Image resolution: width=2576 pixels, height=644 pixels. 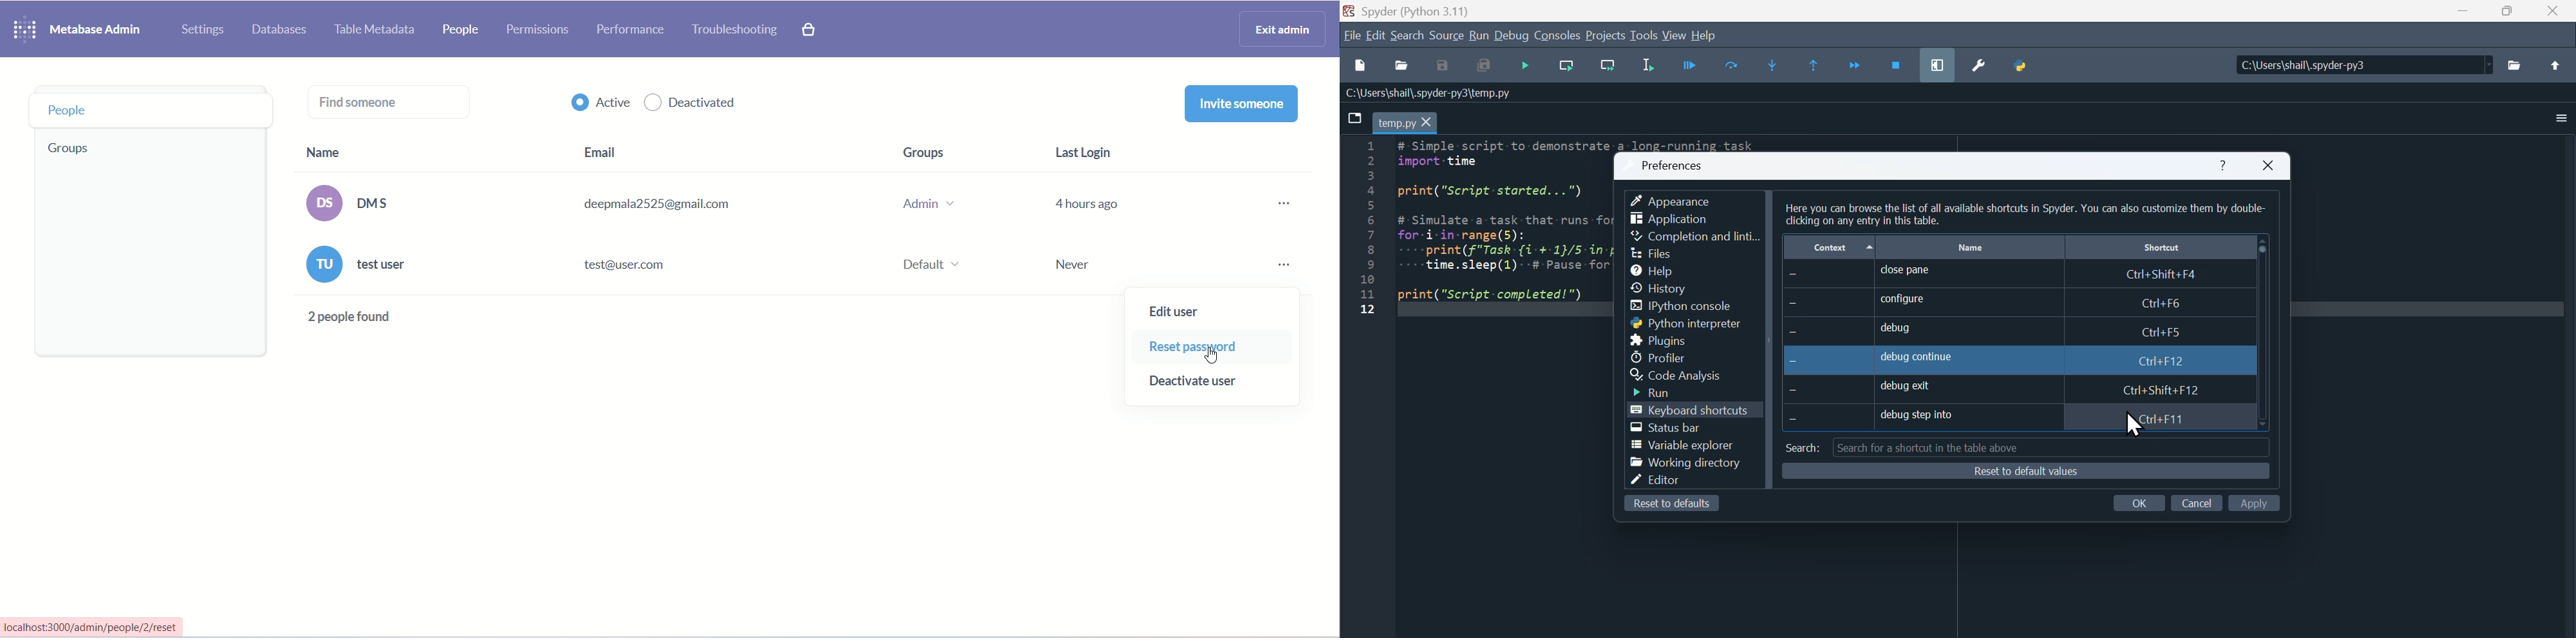 I want to click on Location of the file, so click(x=2365, y=64).